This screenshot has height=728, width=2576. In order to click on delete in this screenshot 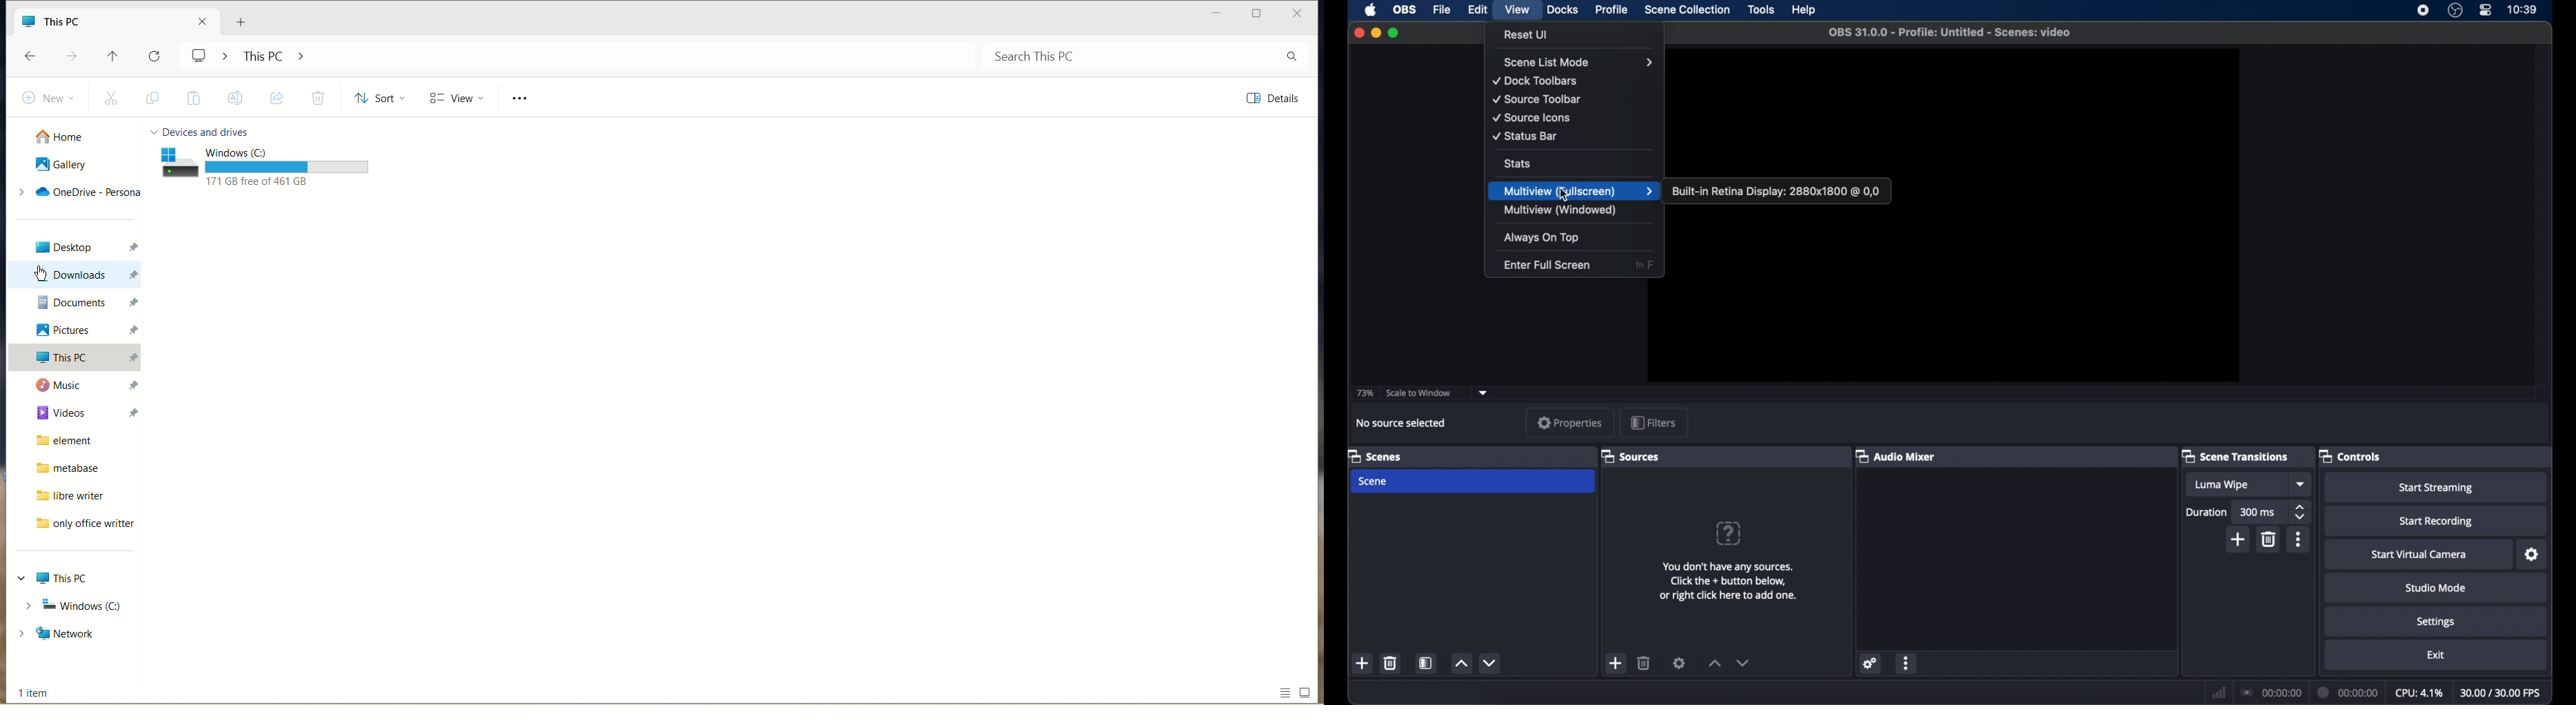, I will do `click(1391, 663)`.